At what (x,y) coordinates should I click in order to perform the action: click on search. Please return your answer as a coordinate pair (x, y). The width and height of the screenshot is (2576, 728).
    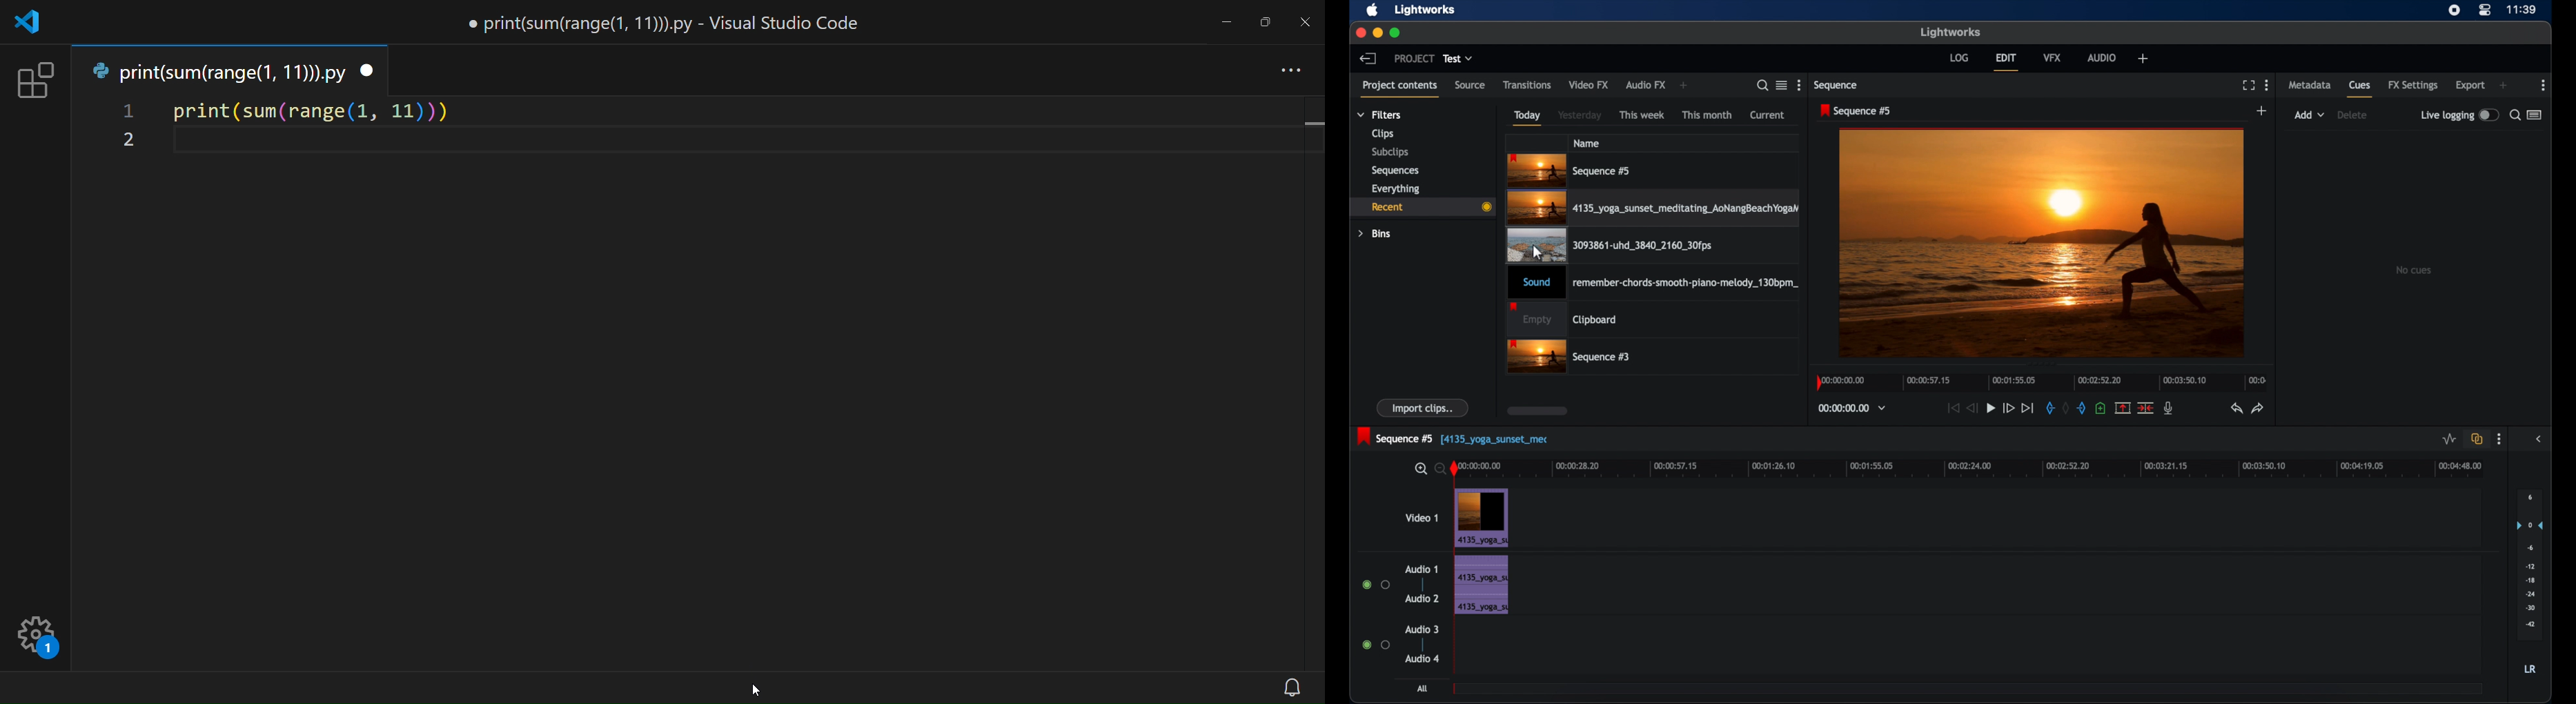
    Looking at the image, I should click on (2514, 116).